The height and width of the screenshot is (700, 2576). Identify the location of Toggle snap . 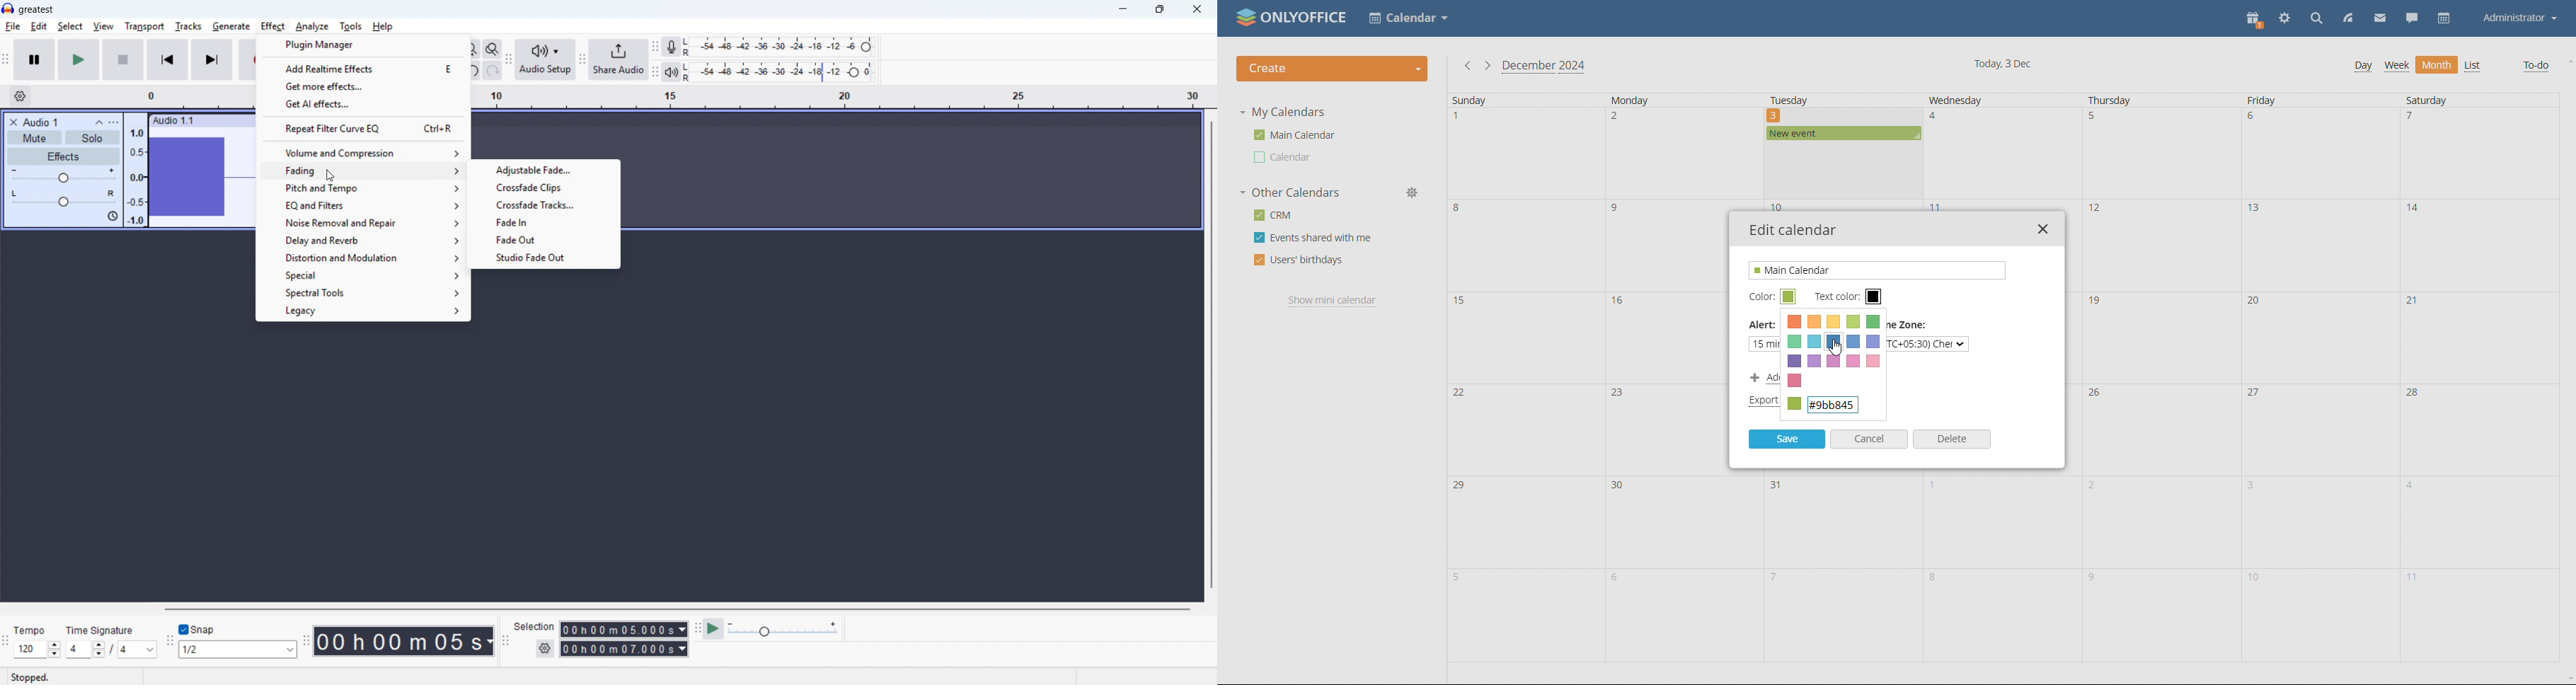
(199, 629).